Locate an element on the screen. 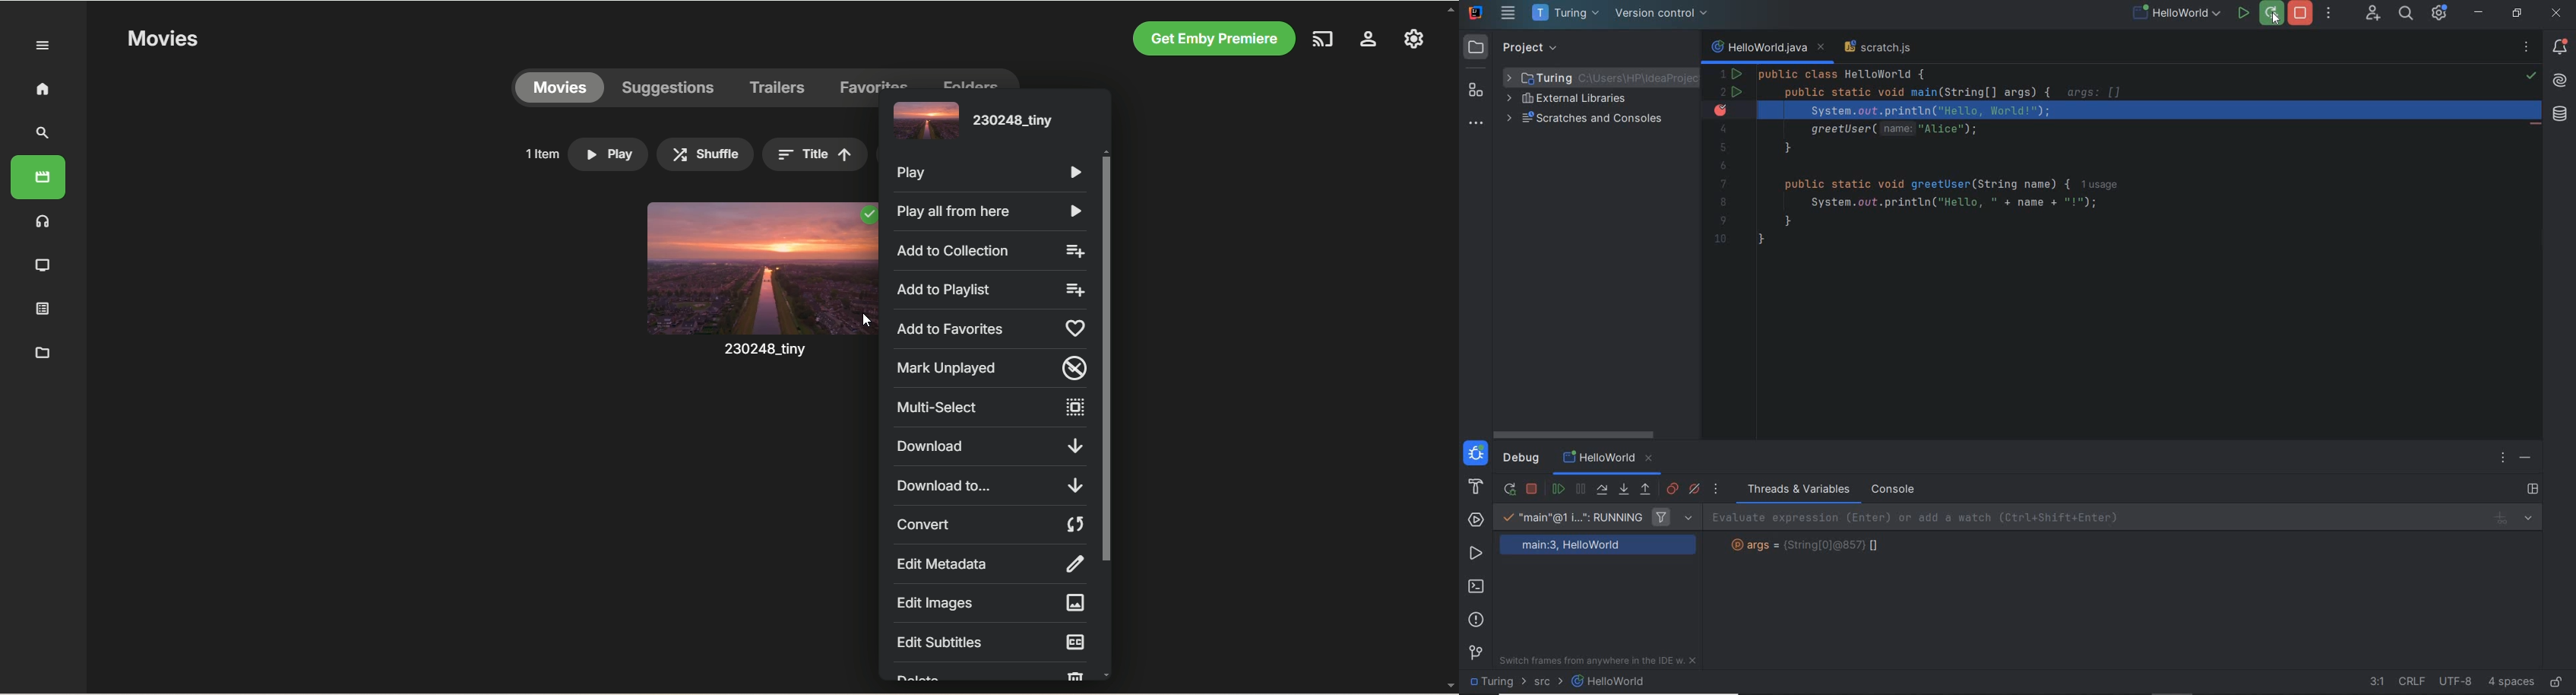 The height and width of the screenshot is (700, 2576). favorites is located at coordinates (875, 78).